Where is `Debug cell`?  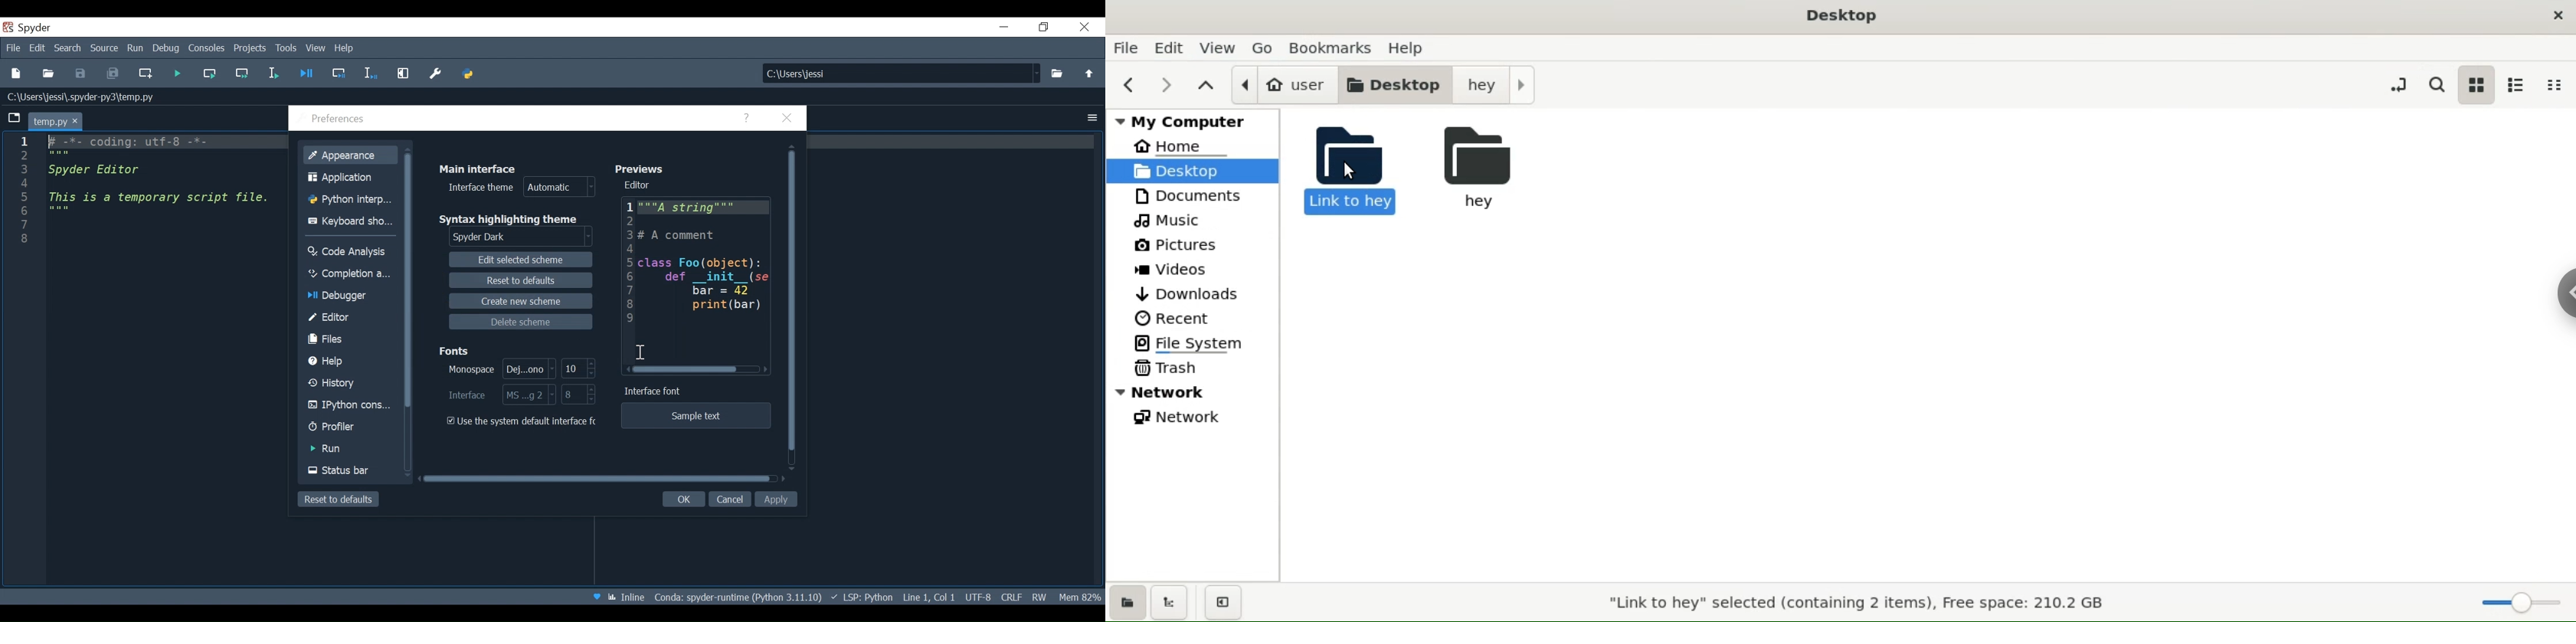
Debug cell is located at coordinates (337, 75).